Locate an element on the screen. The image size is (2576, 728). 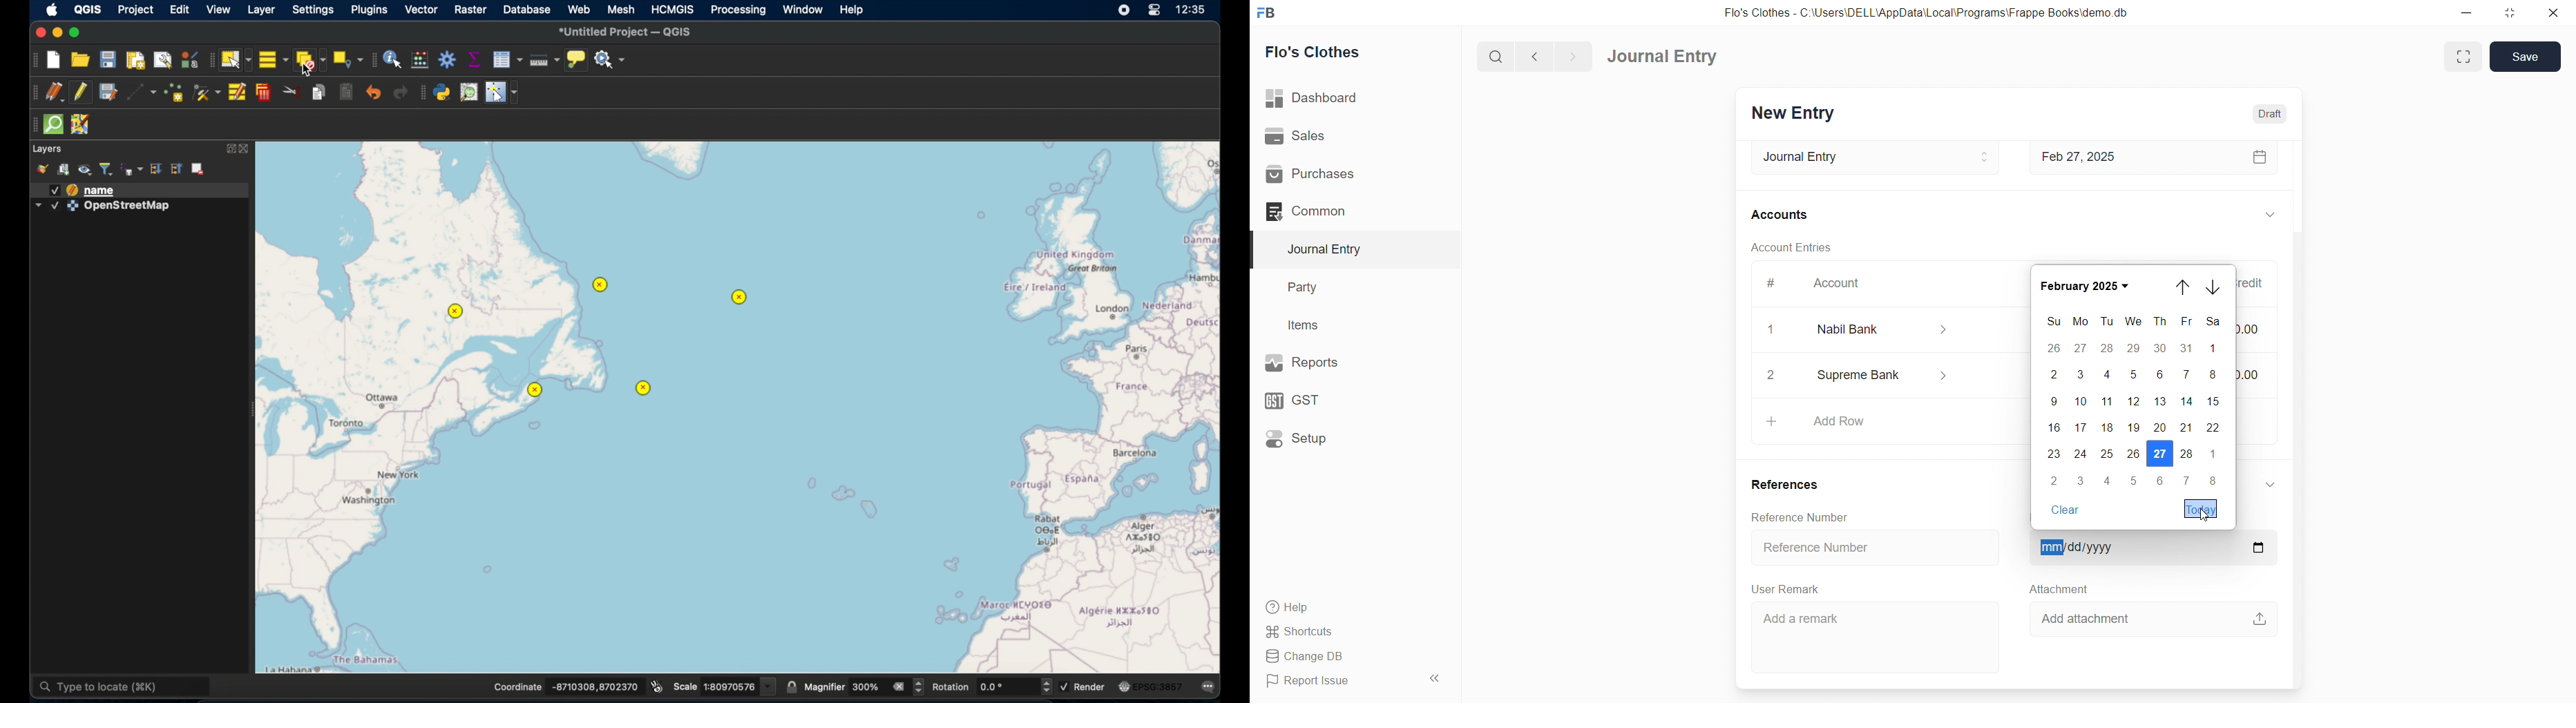
Today is located at coordinates (2202, 508).